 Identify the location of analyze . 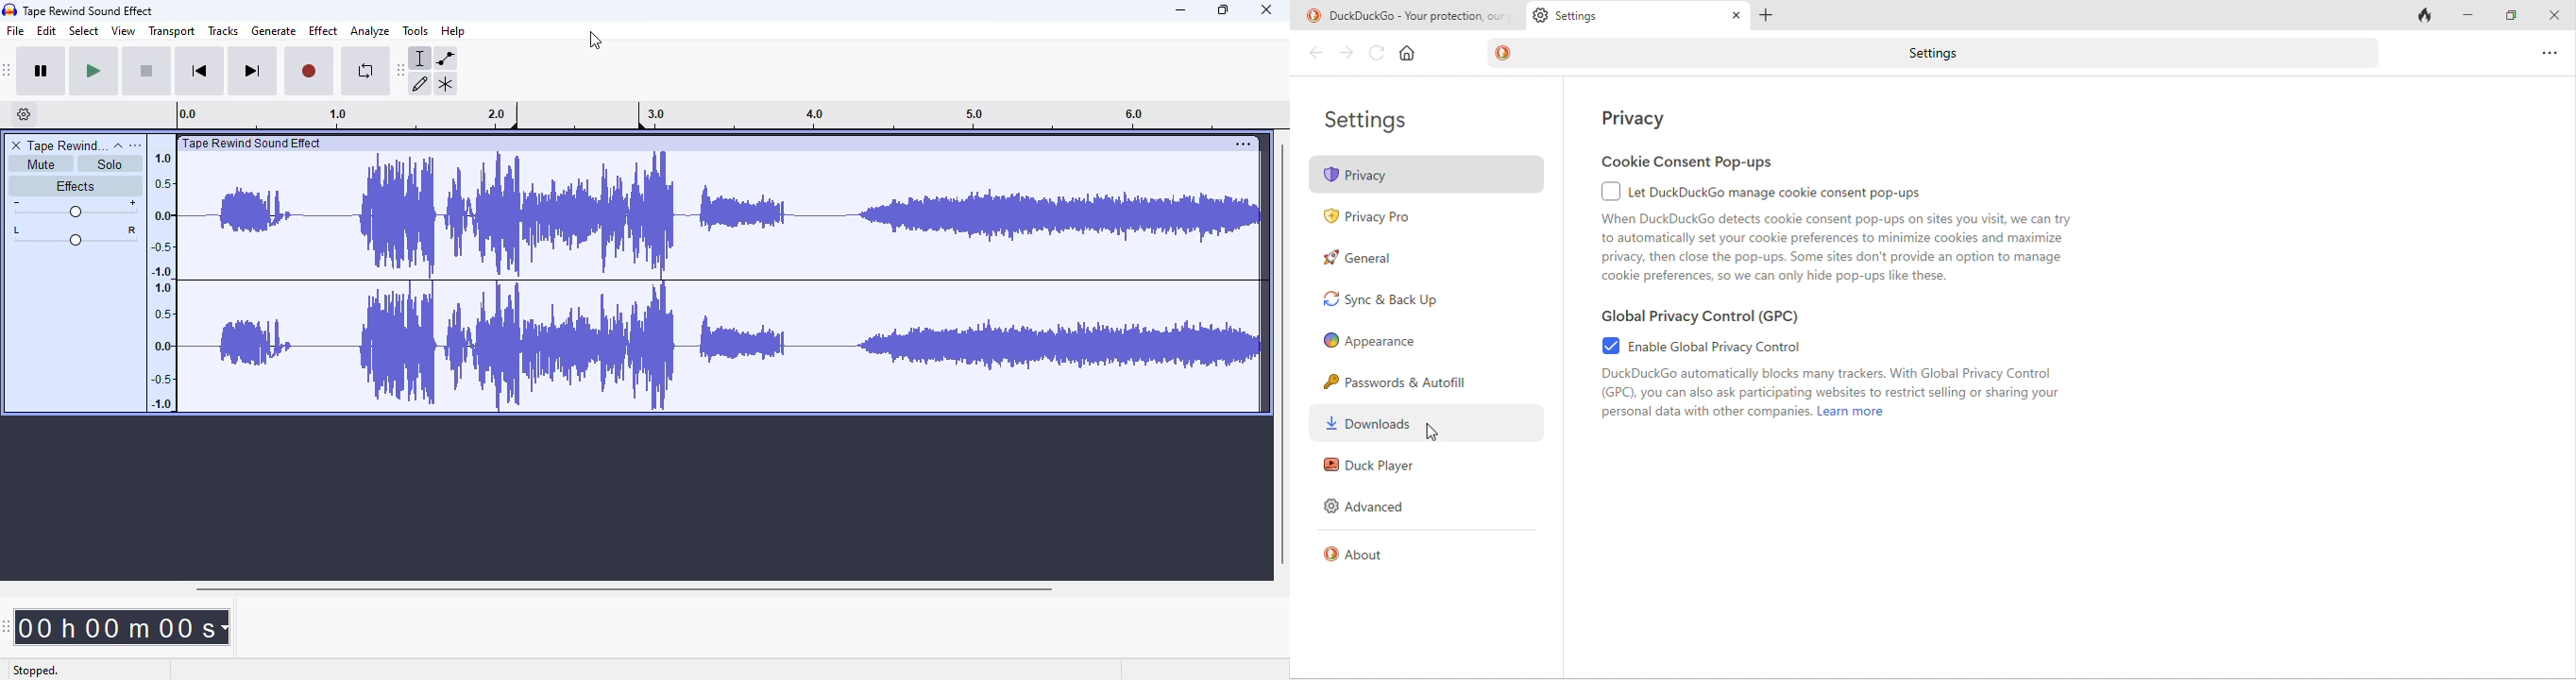
(370, 31).